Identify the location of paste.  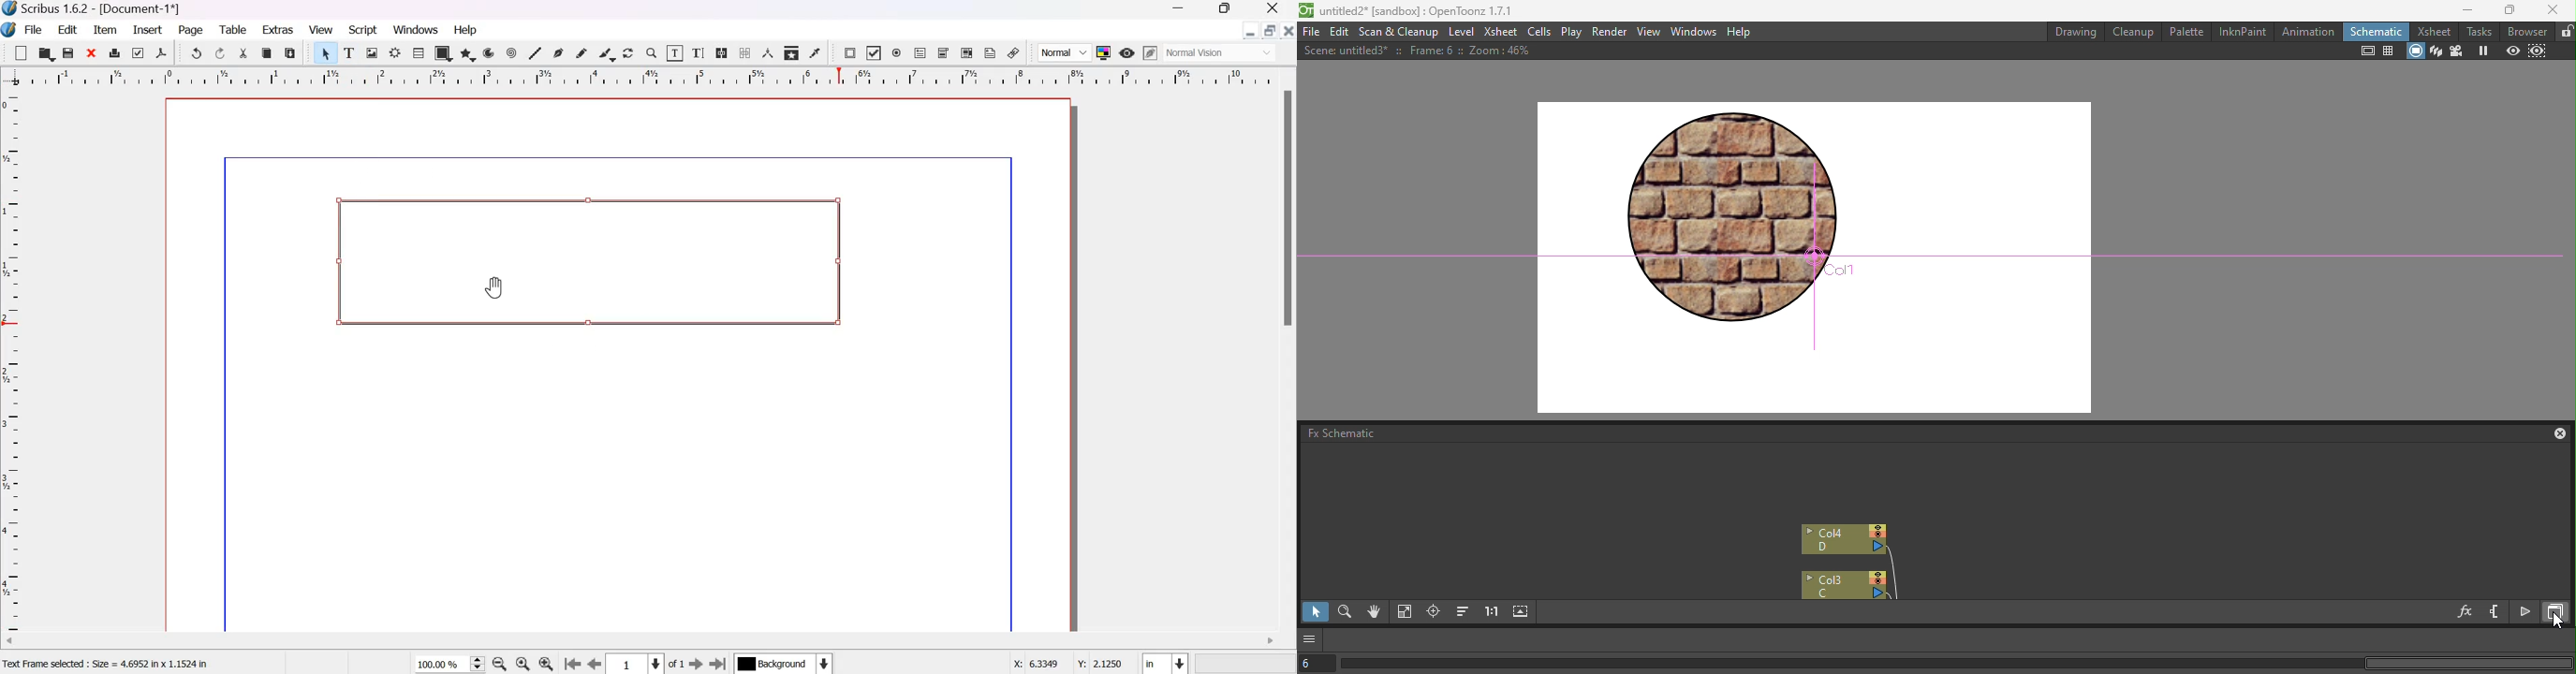
(290, 53).